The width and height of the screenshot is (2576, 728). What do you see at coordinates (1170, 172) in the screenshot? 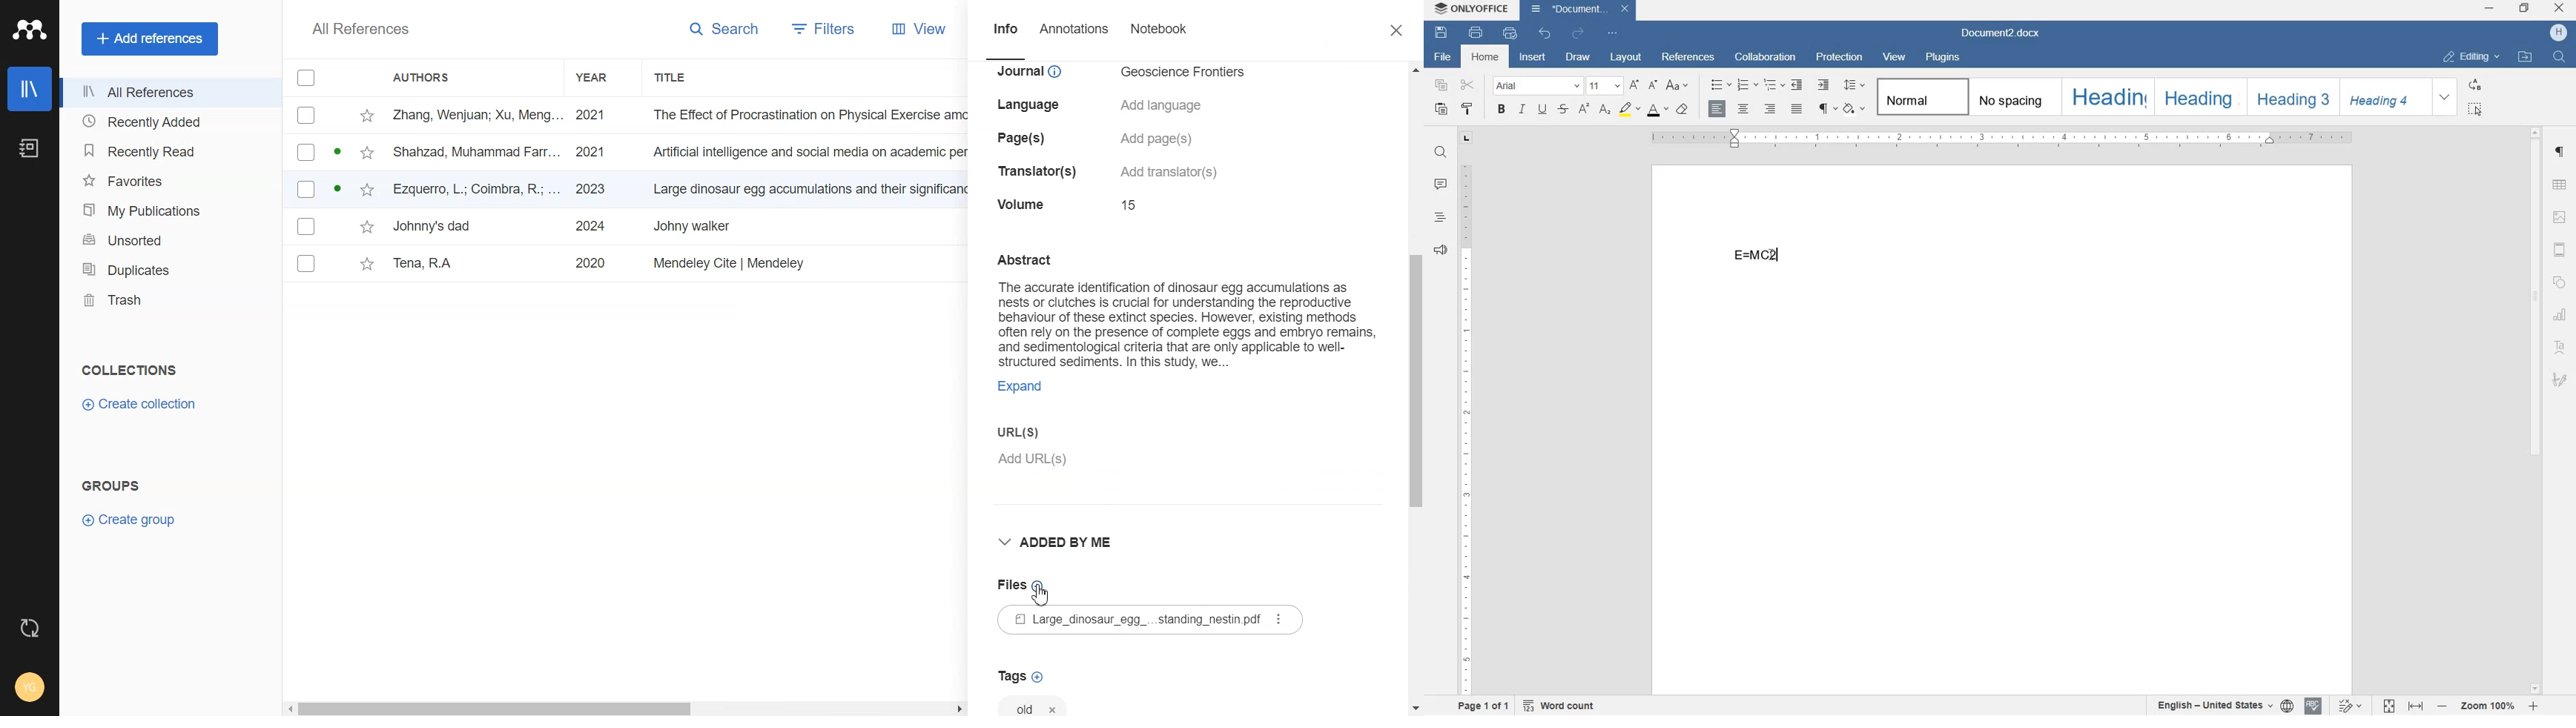
I see `details` at bounding box center [1170, 172].